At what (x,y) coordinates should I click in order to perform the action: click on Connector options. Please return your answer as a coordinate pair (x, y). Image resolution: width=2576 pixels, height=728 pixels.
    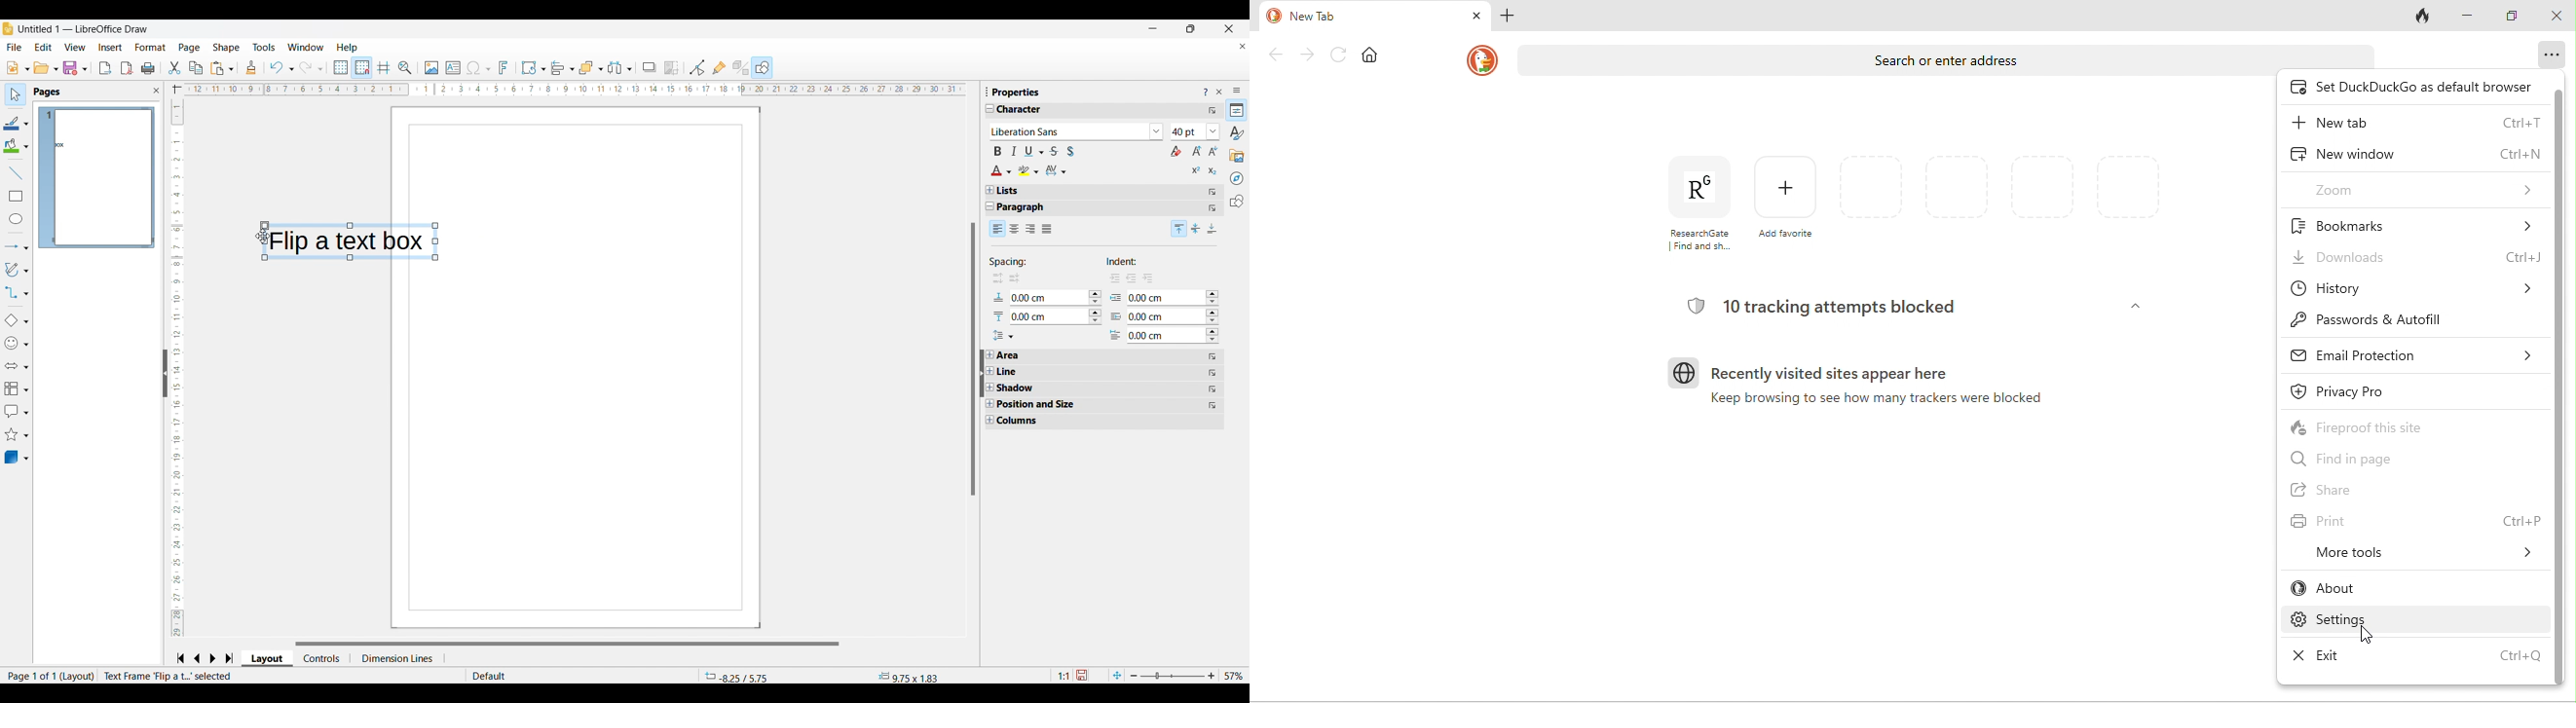
    Looking at the image, I should click on (16, 292).